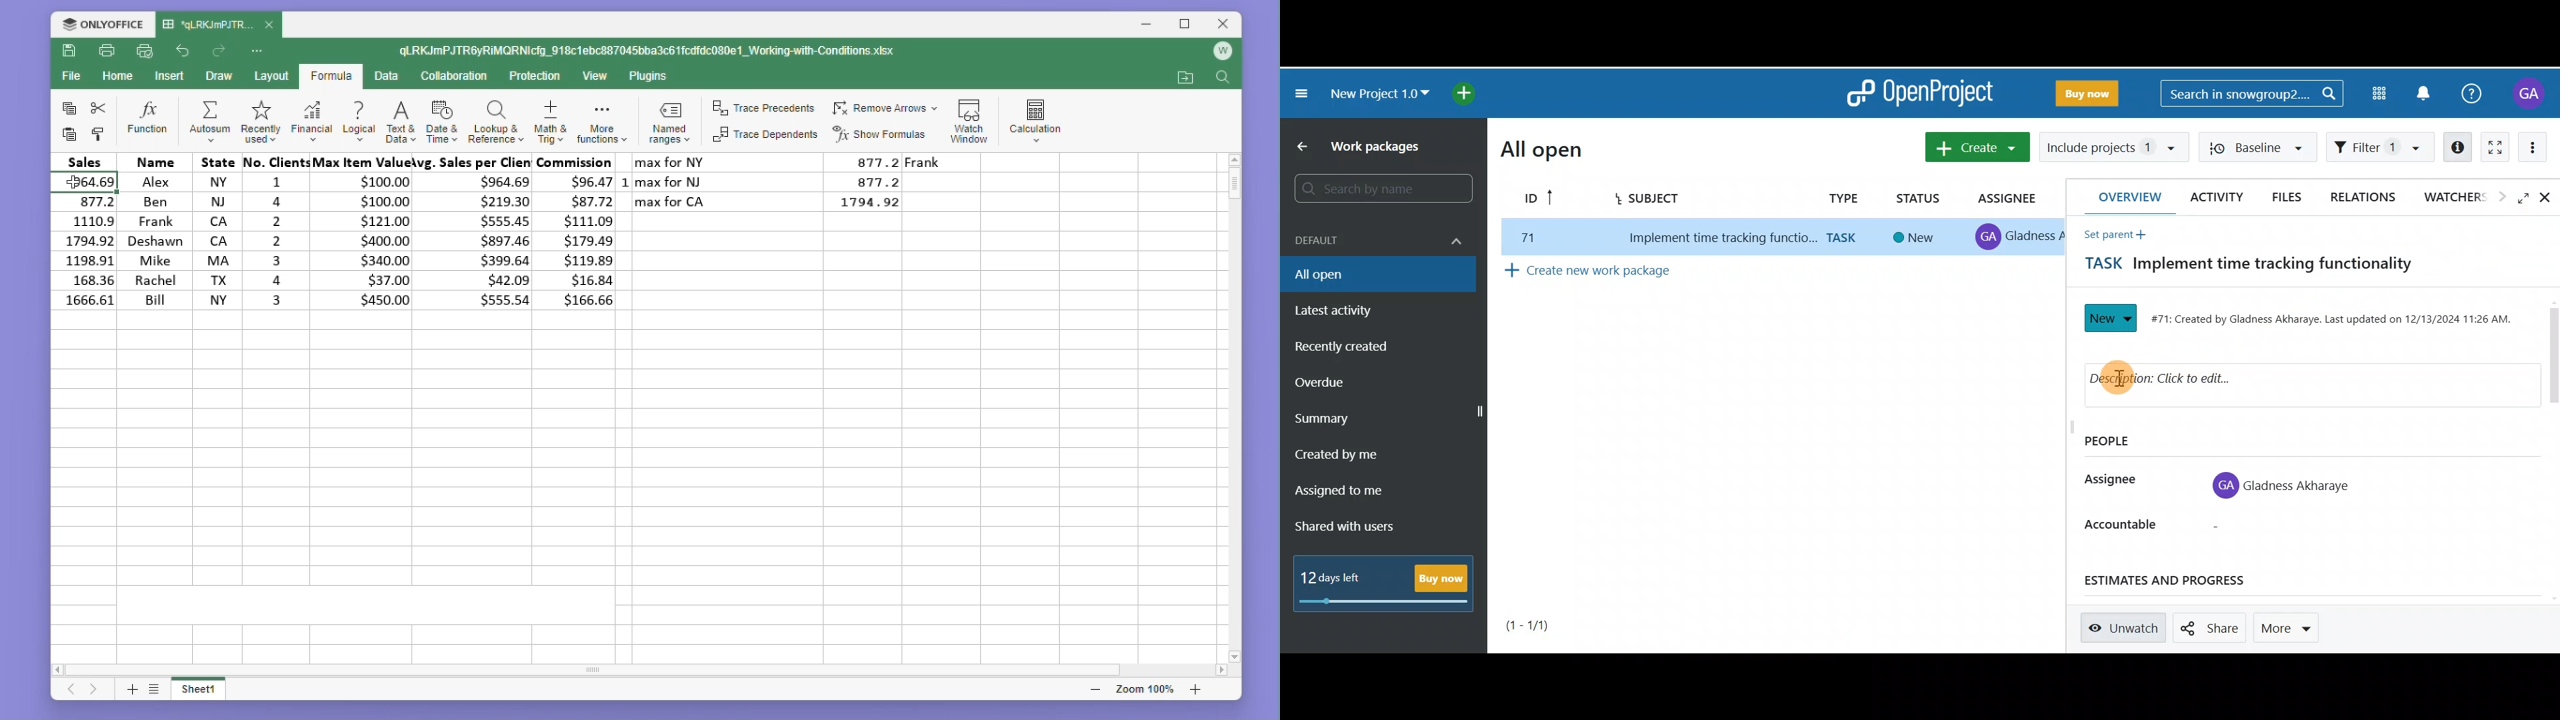 This screenshot has width=2576, height=728. I want to click on scroll left, so click(61, 672).